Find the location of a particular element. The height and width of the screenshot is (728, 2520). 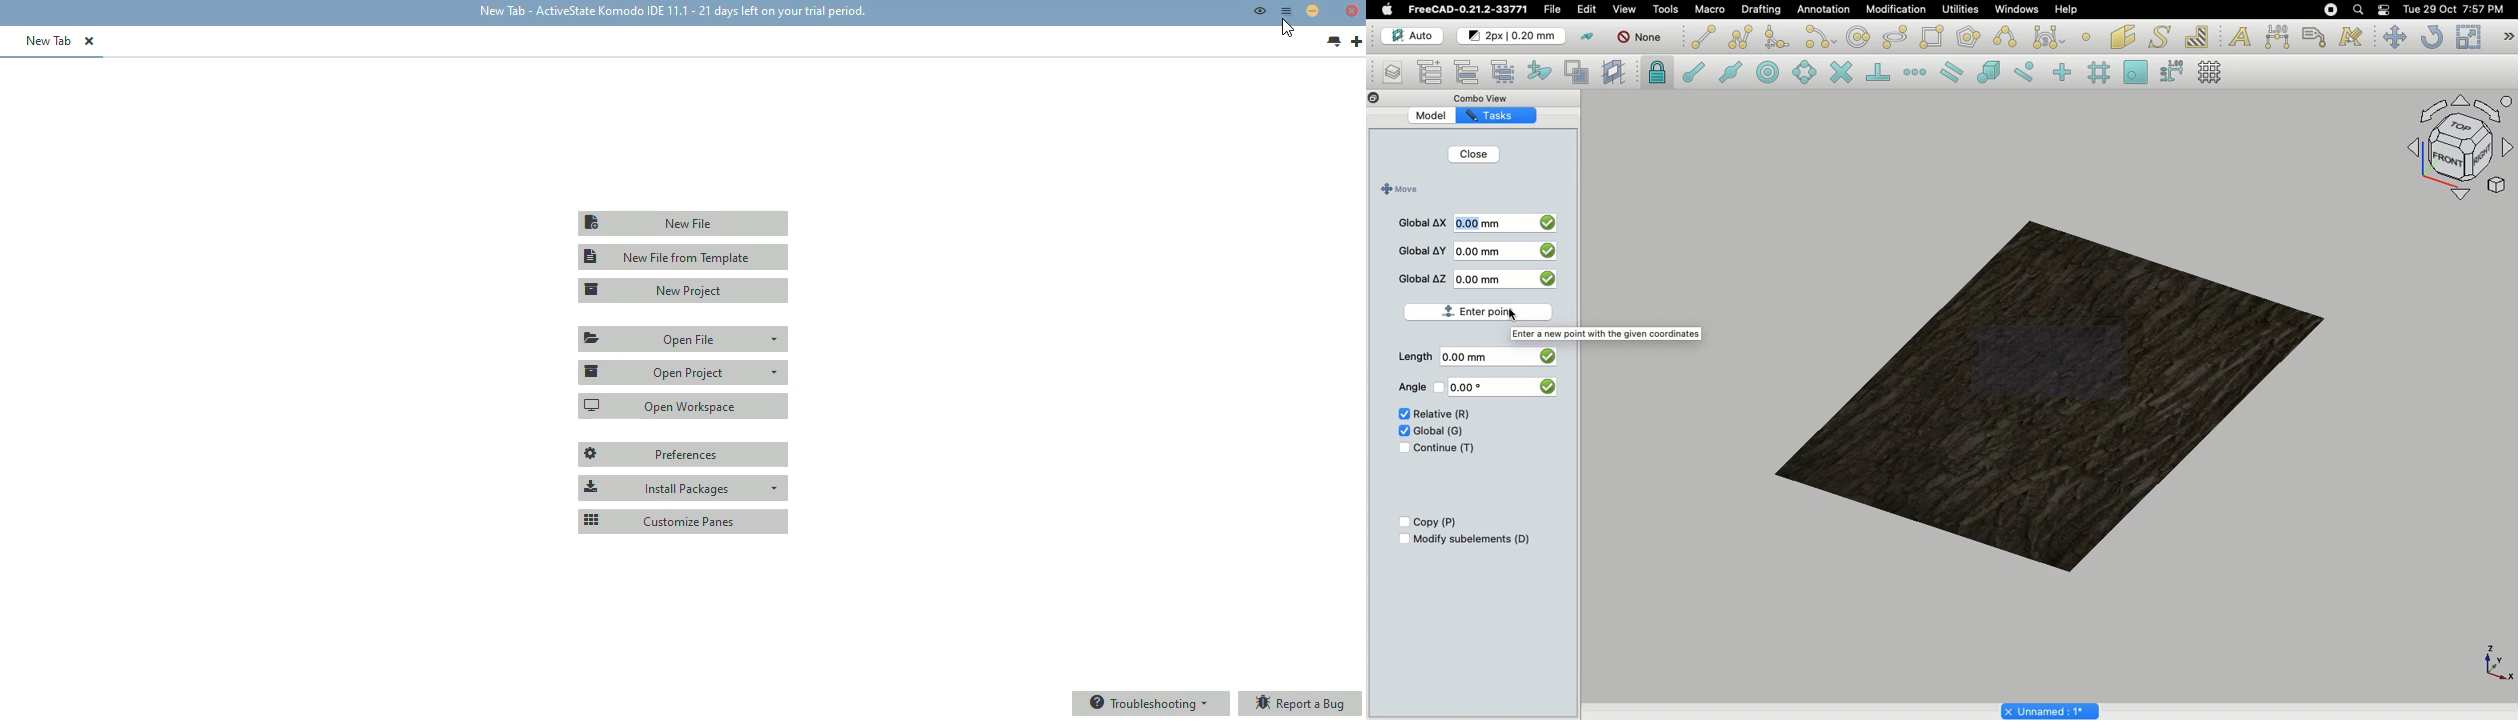

Hatch is located at coordinates (2197, 37).